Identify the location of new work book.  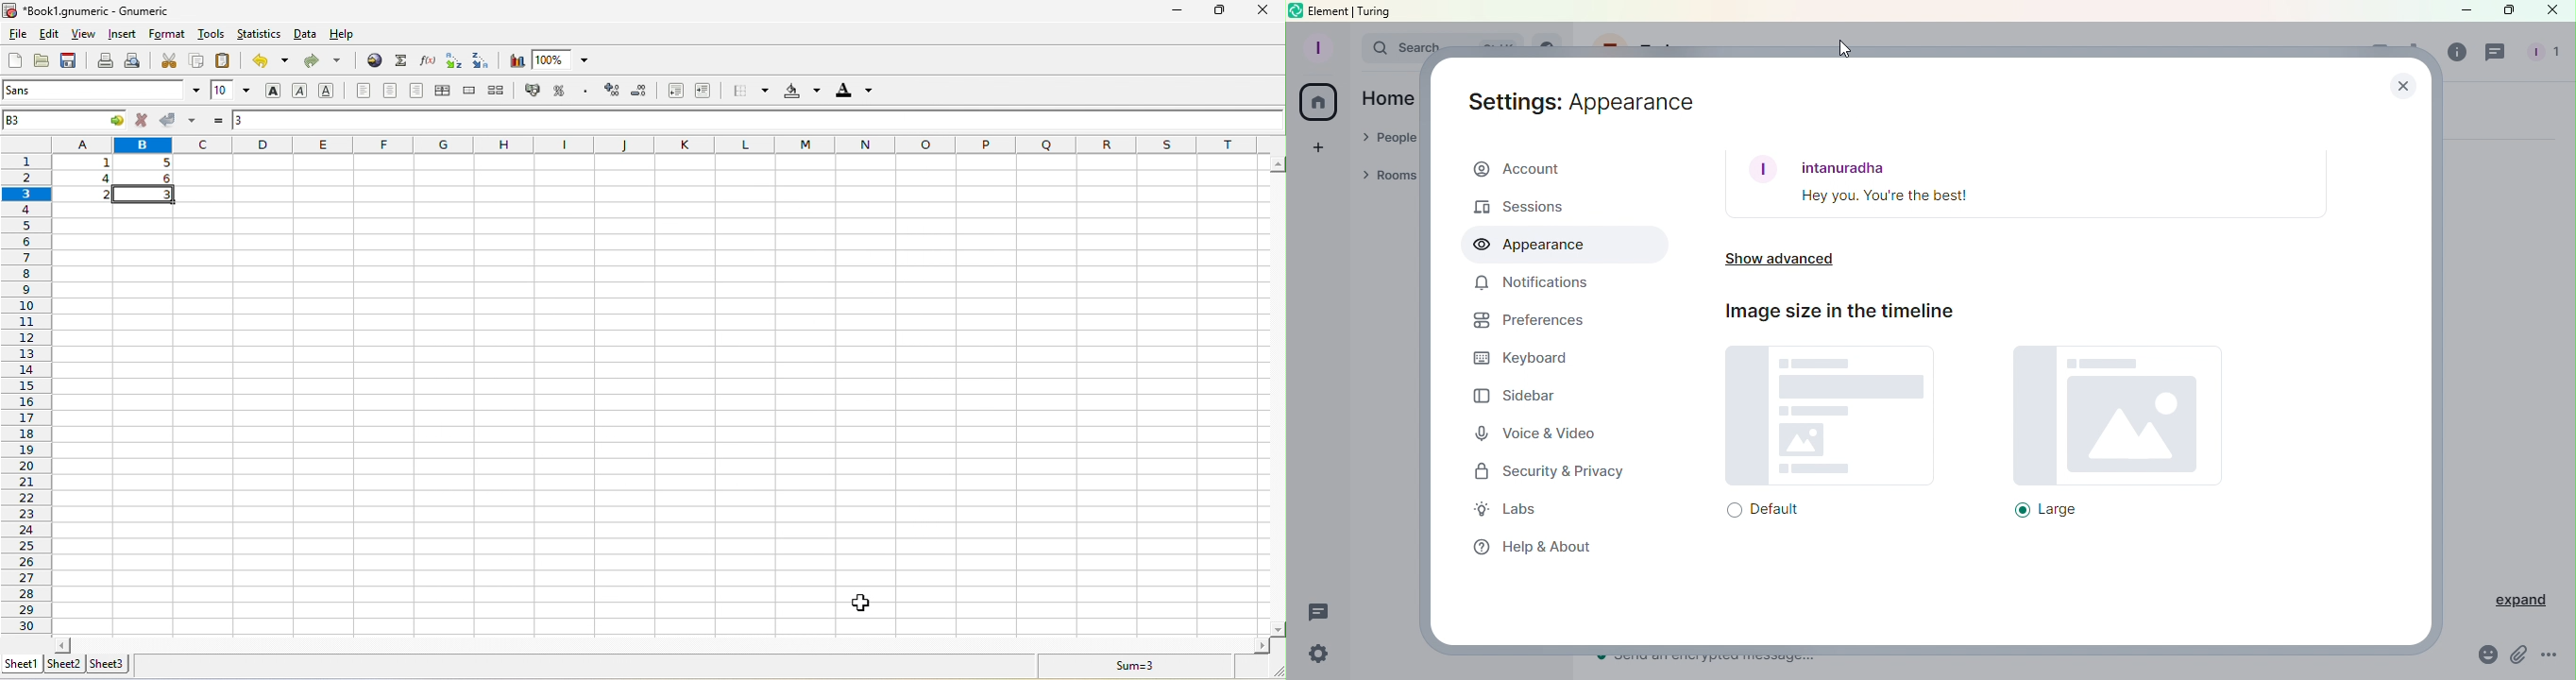
(12, 61).